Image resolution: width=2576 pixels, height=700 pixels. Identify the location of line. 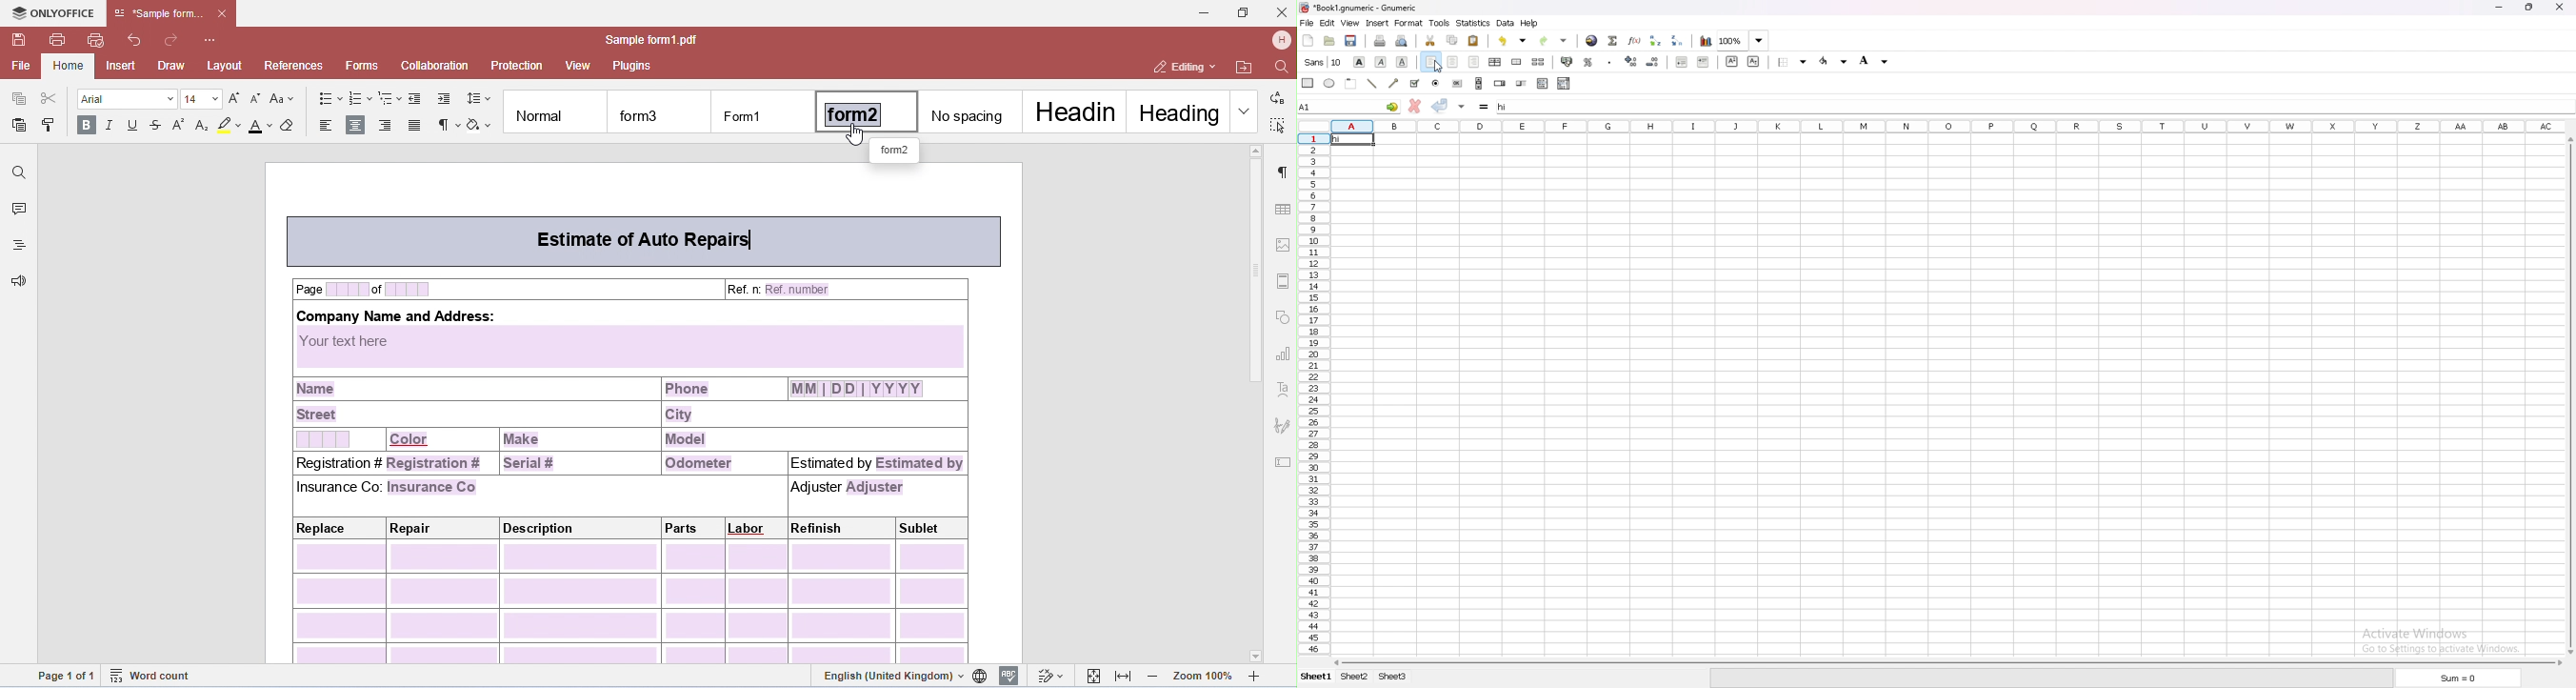
(1372, 83).